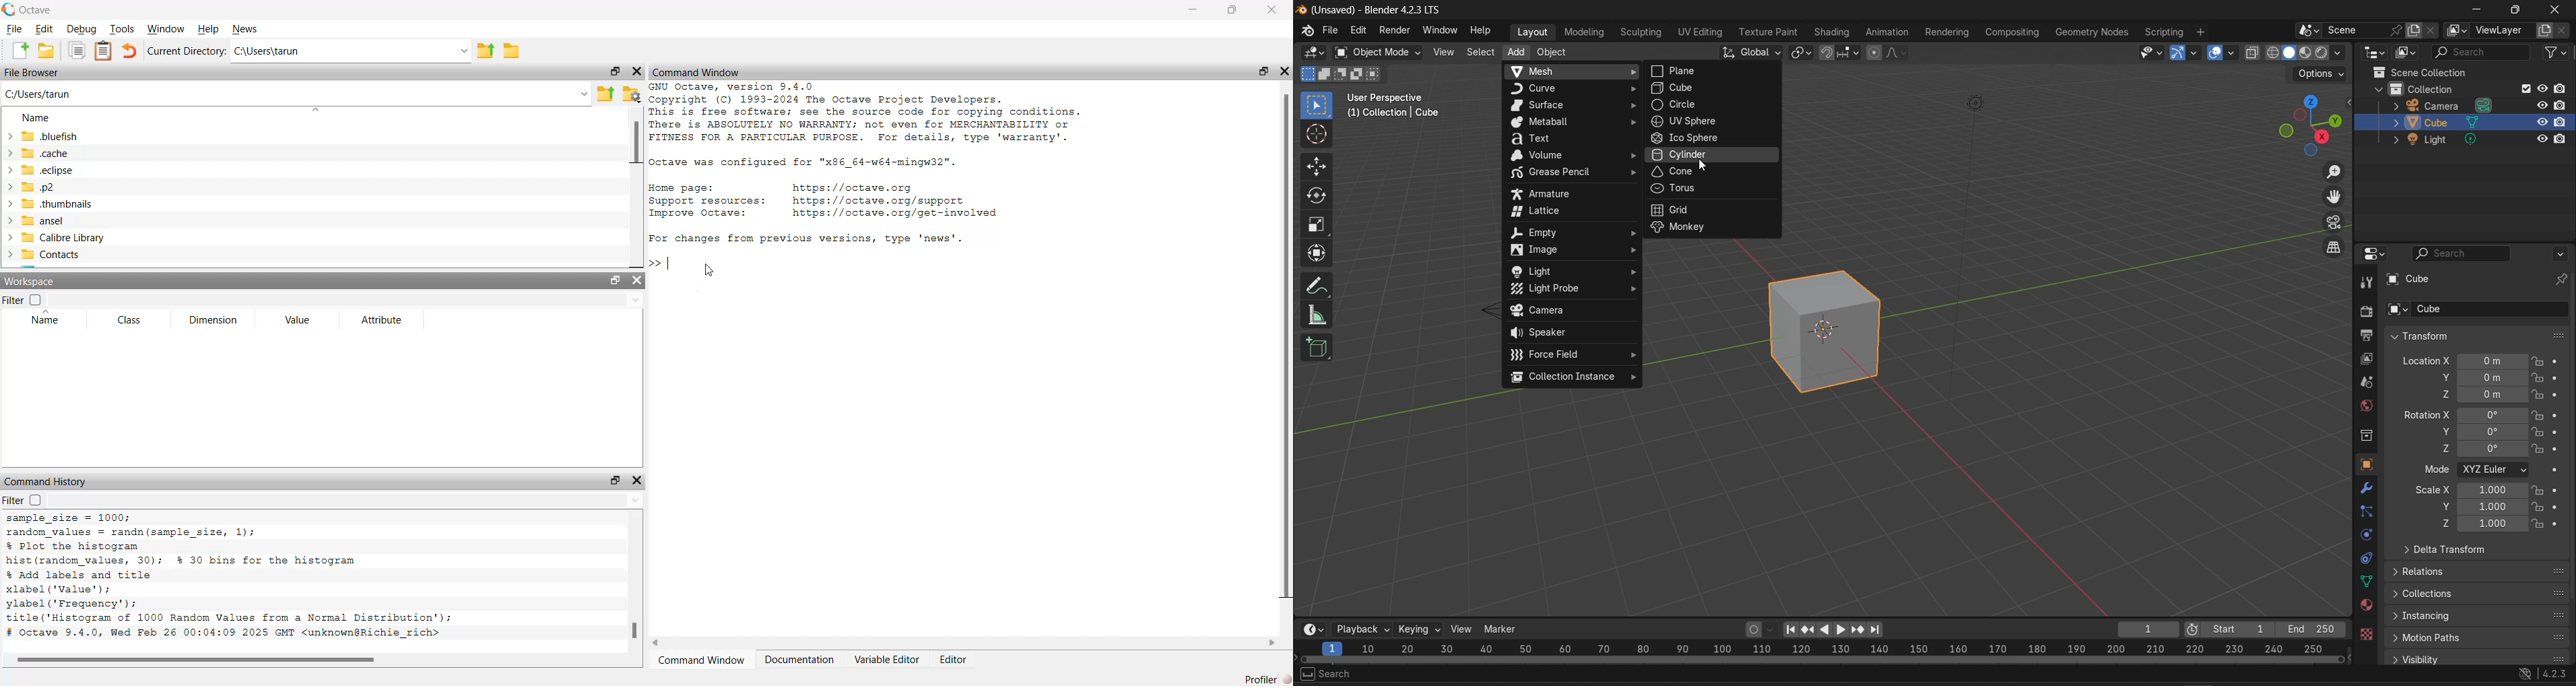 This screenshot has width=2576, height=700. What do you see at coordinates (2368, 436) in the screenshot?
I see `collection` at bounding box center [2368, 436].